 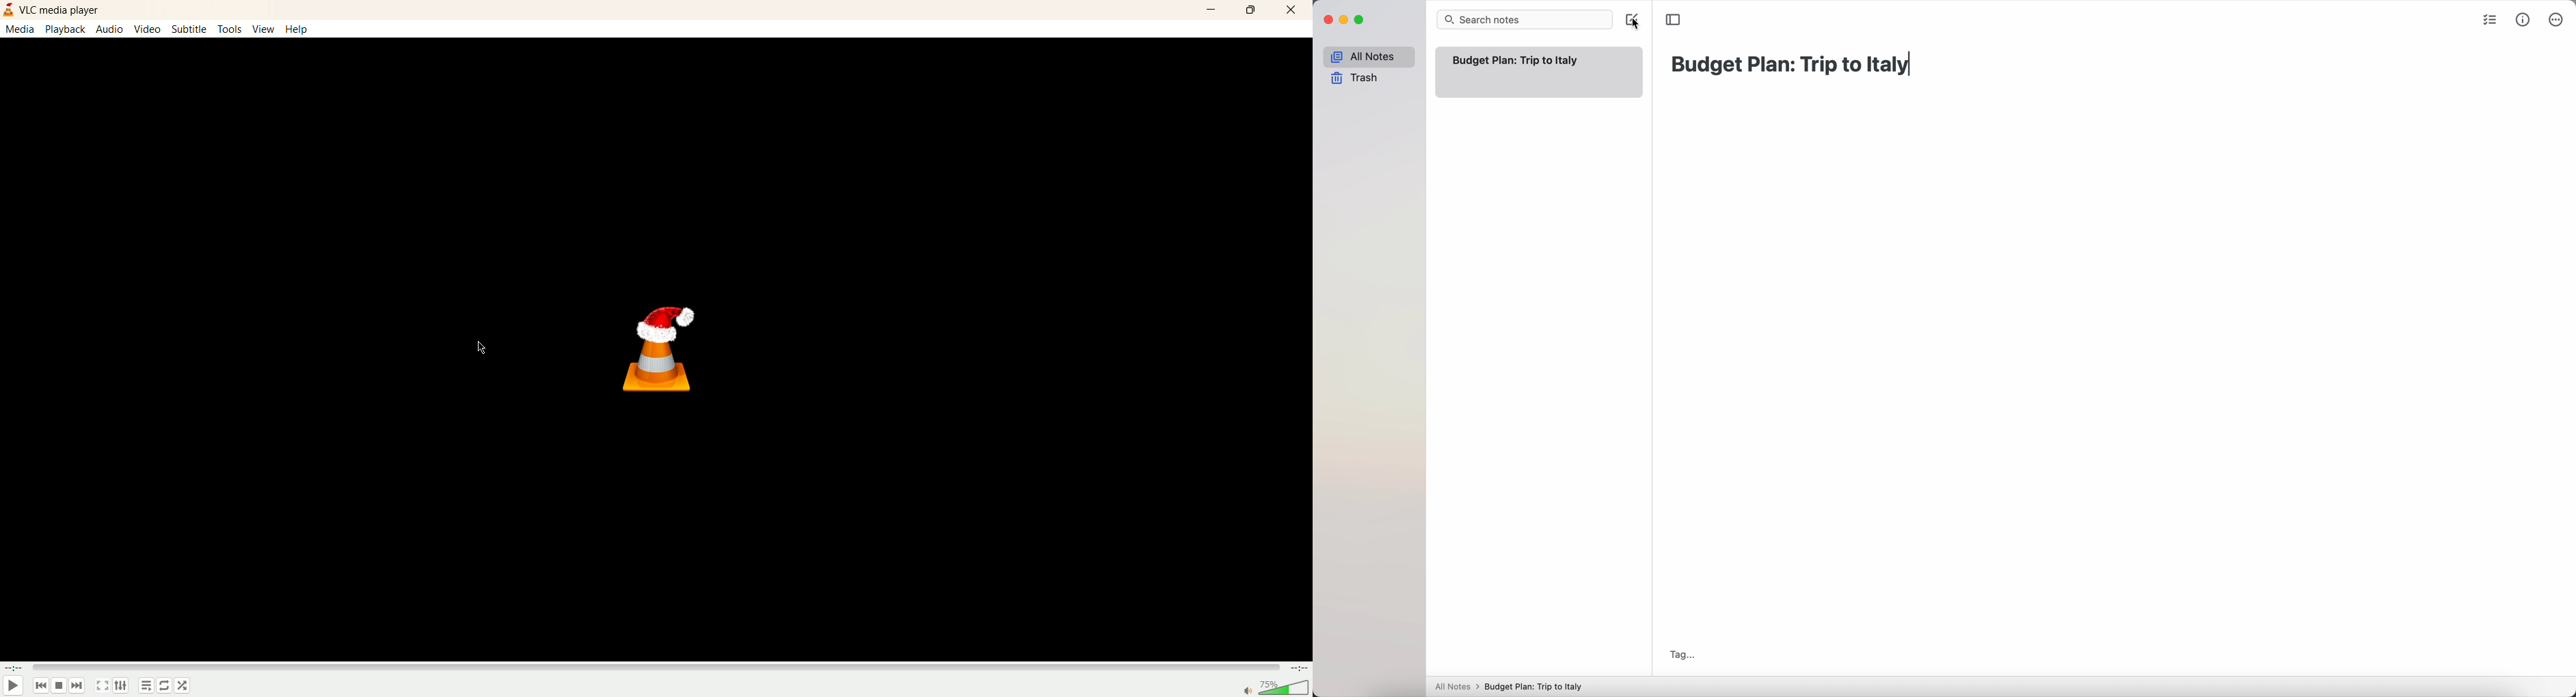 What do you see at coordinates (2490, 22) in the screenshot?
I see `check list` at bounding box center [2490, 22].